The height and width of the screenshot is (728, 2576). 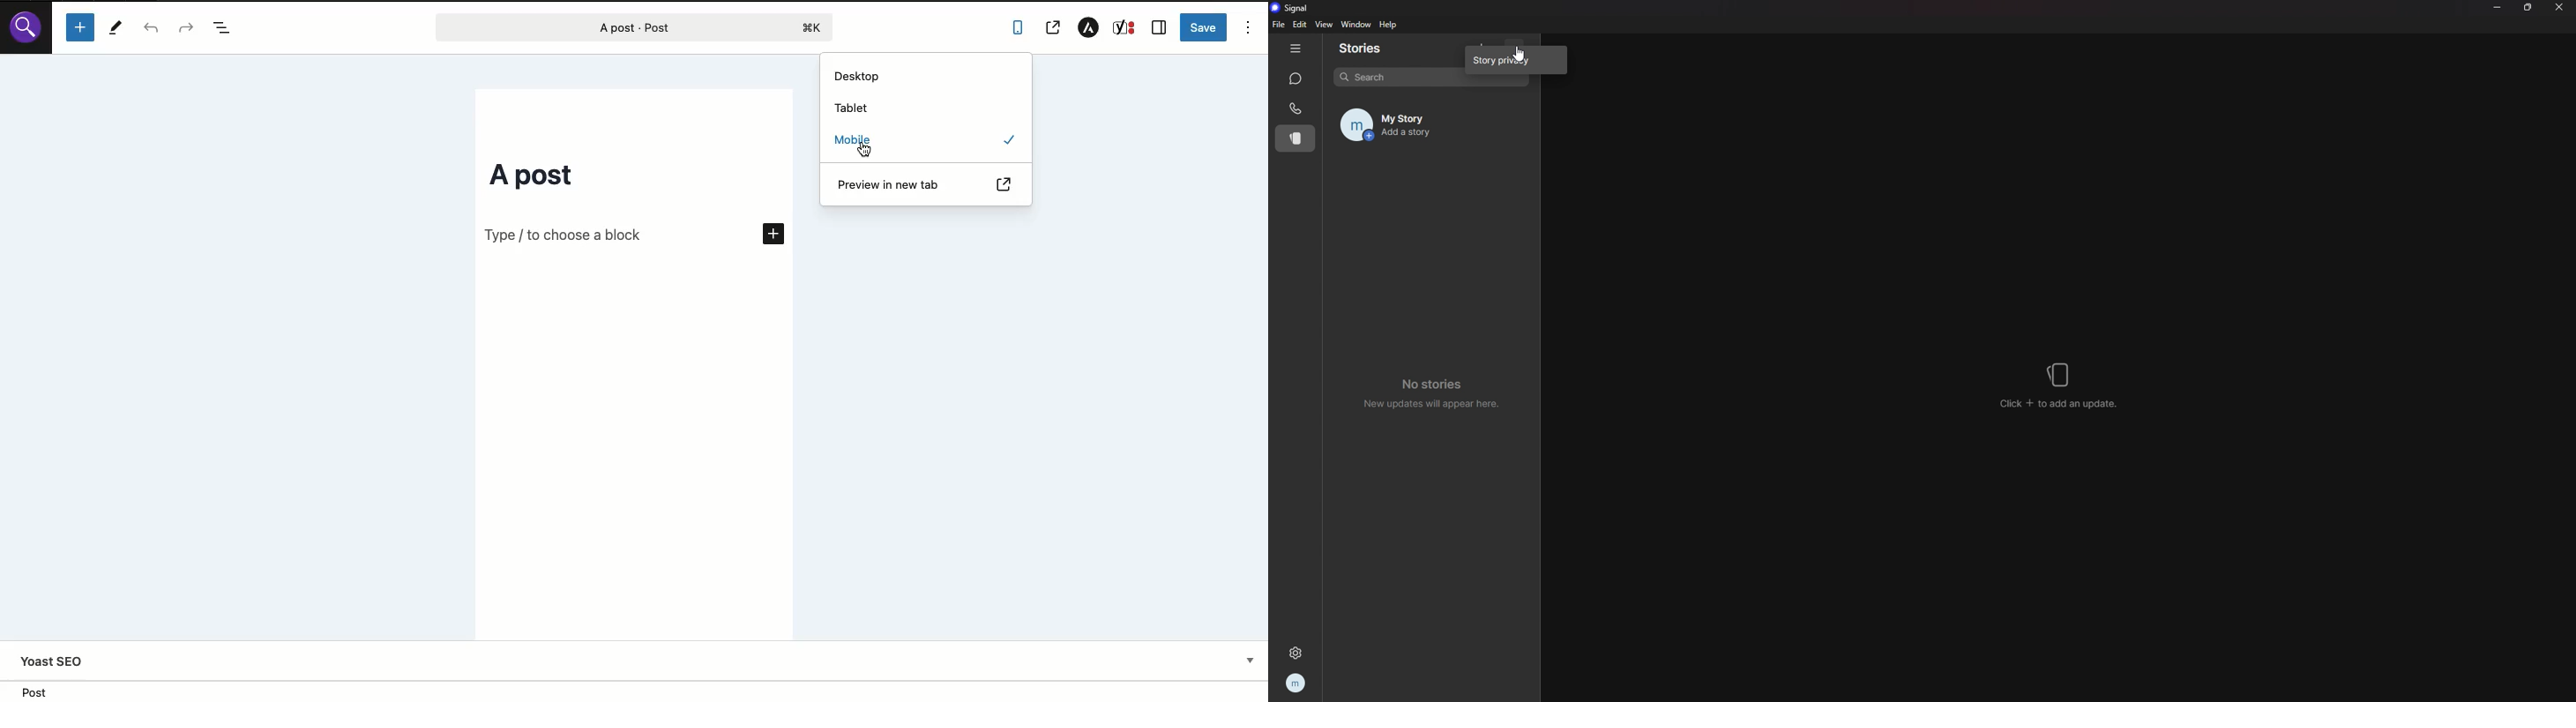 I want to click on Doc overview, so click(x=226, y=28).